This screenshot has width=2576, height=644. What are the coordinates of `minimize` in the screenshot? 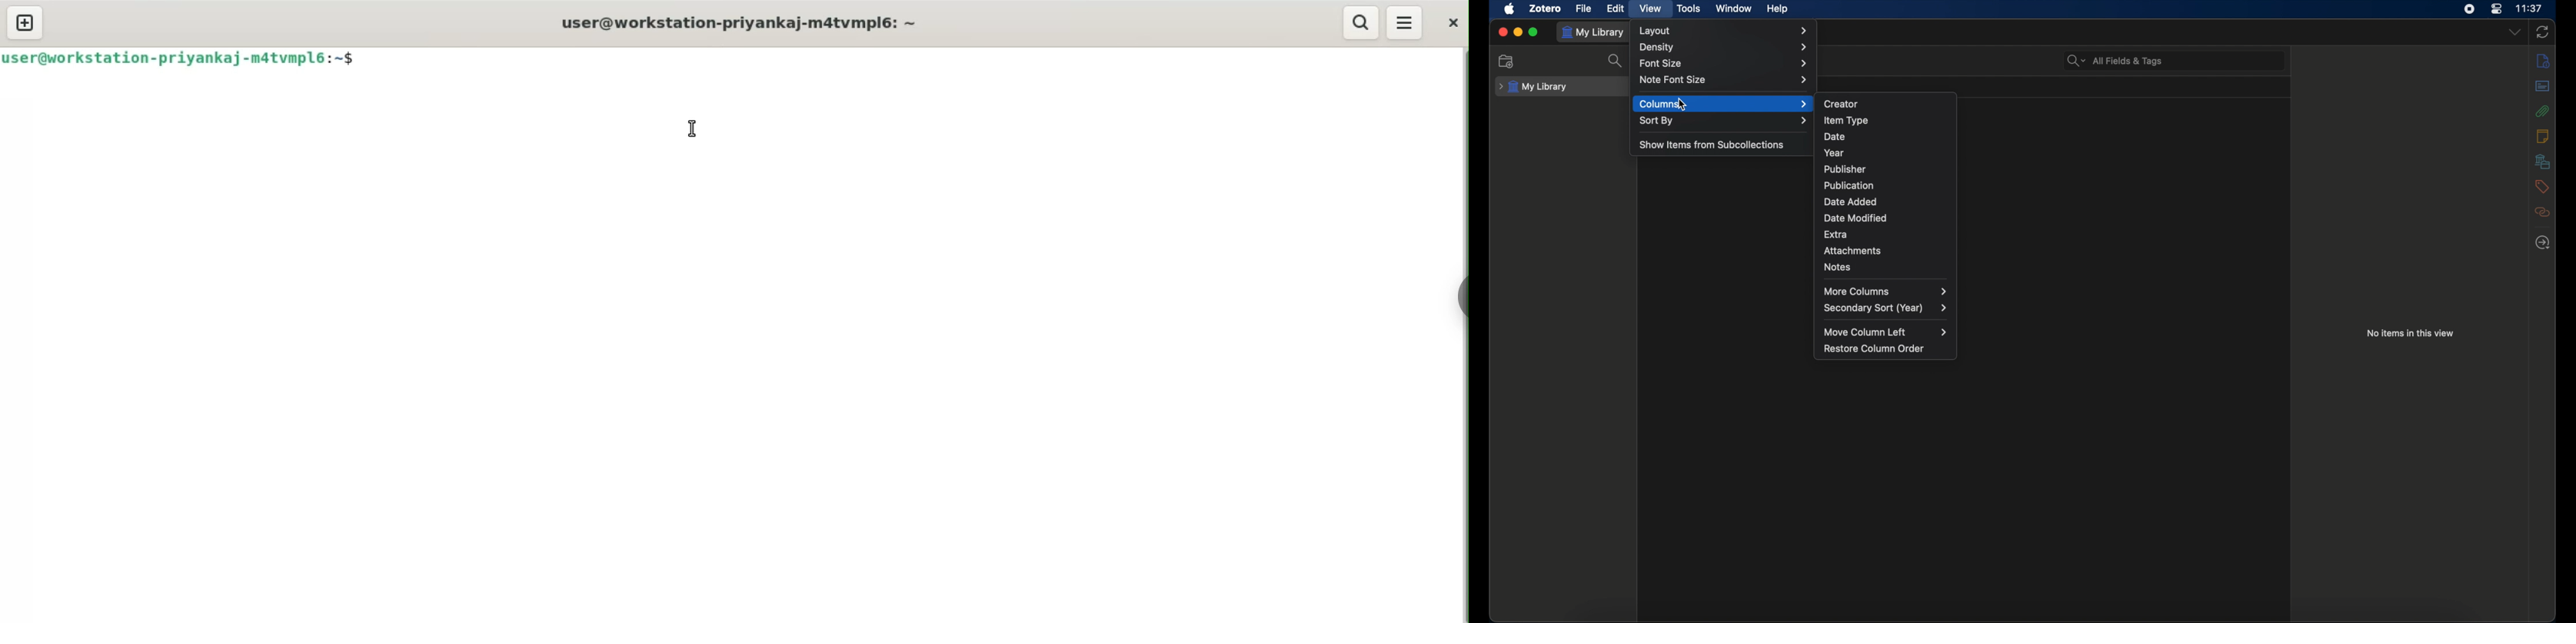 It's located at (1518, 32).